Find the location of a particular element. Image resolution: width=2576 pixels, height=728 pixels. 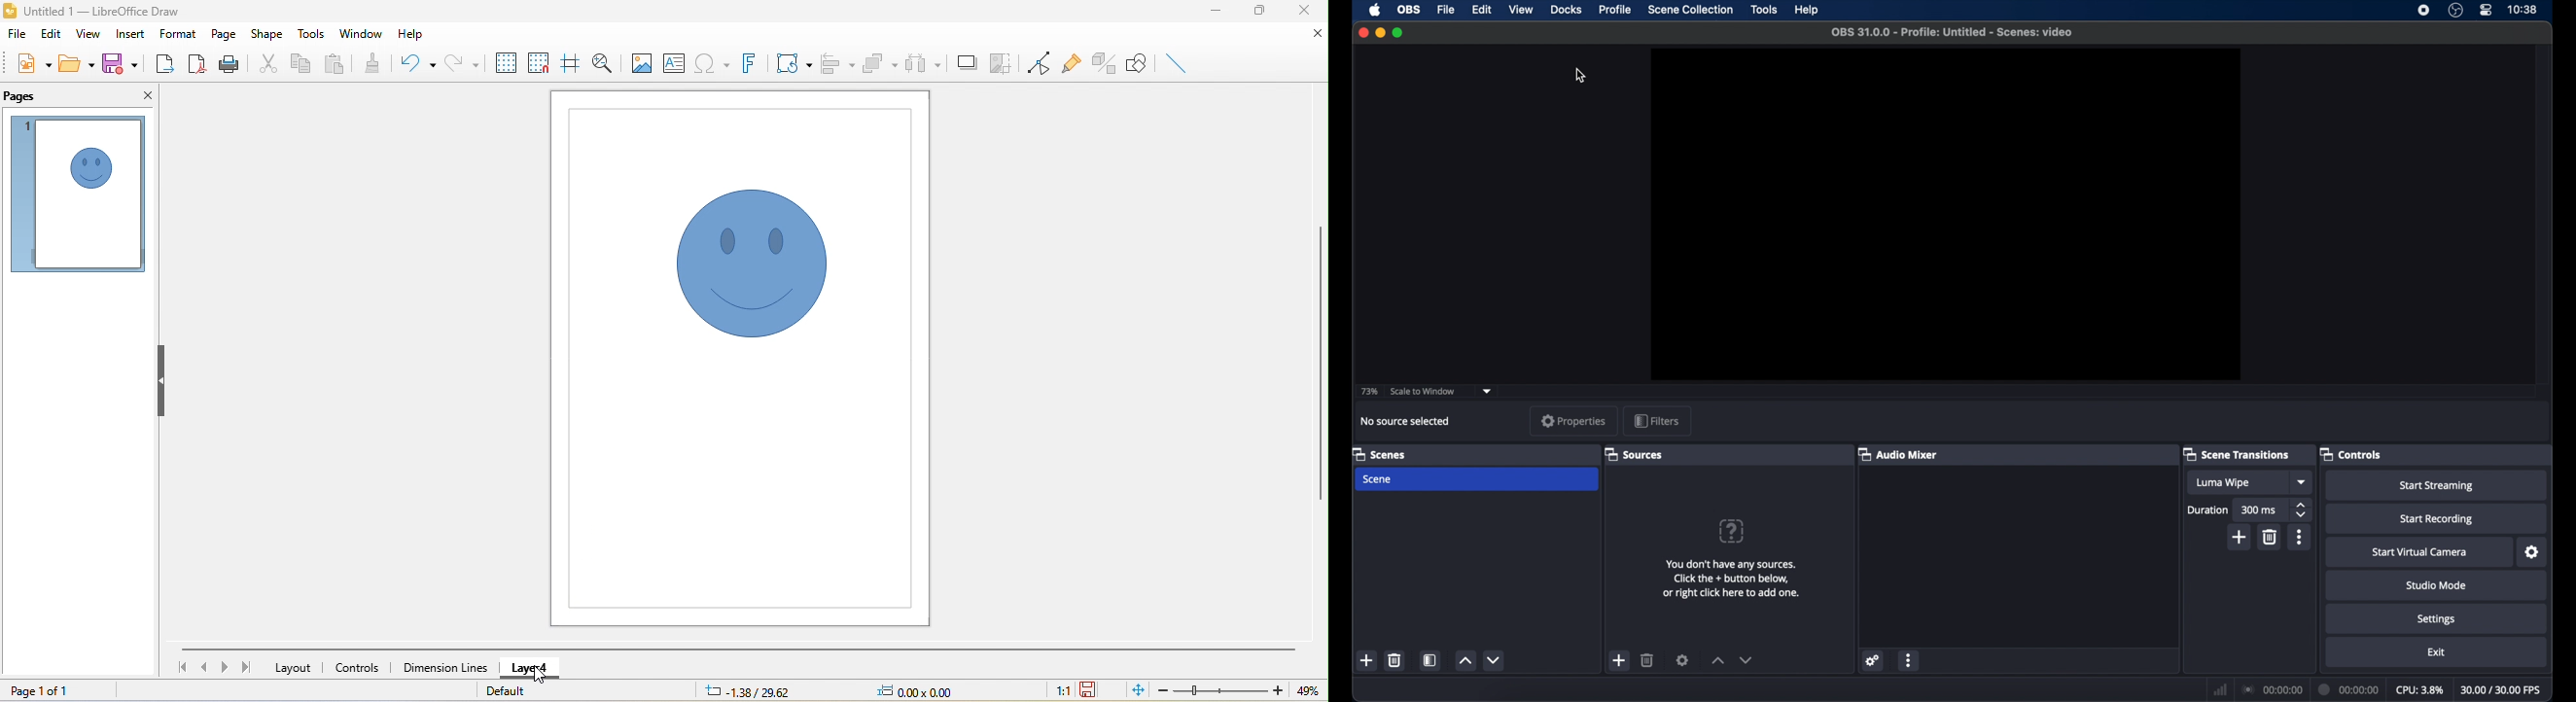

undo is located at coordinates (418, 65).